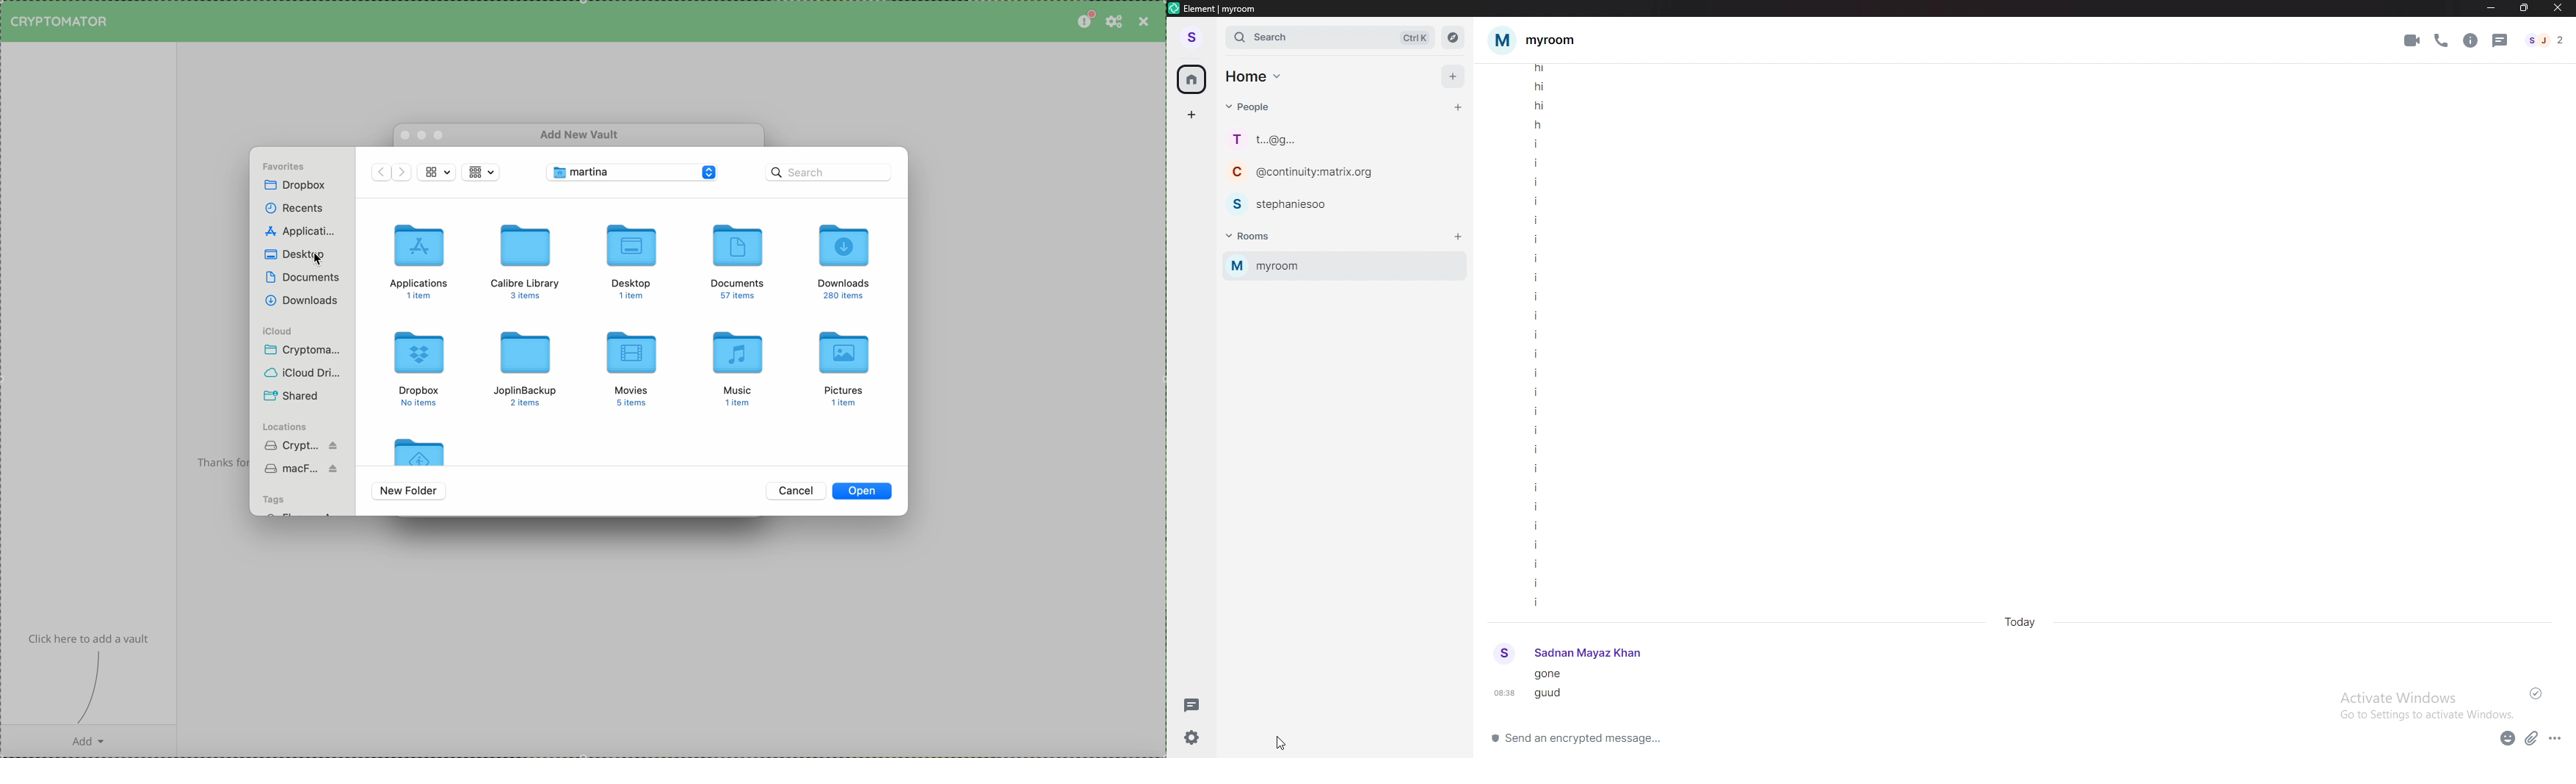 The height and width of the screenshot is (784, 2576). Describe the element at coordinates (2558, 9) in the screenshot. I see `close` at that location.